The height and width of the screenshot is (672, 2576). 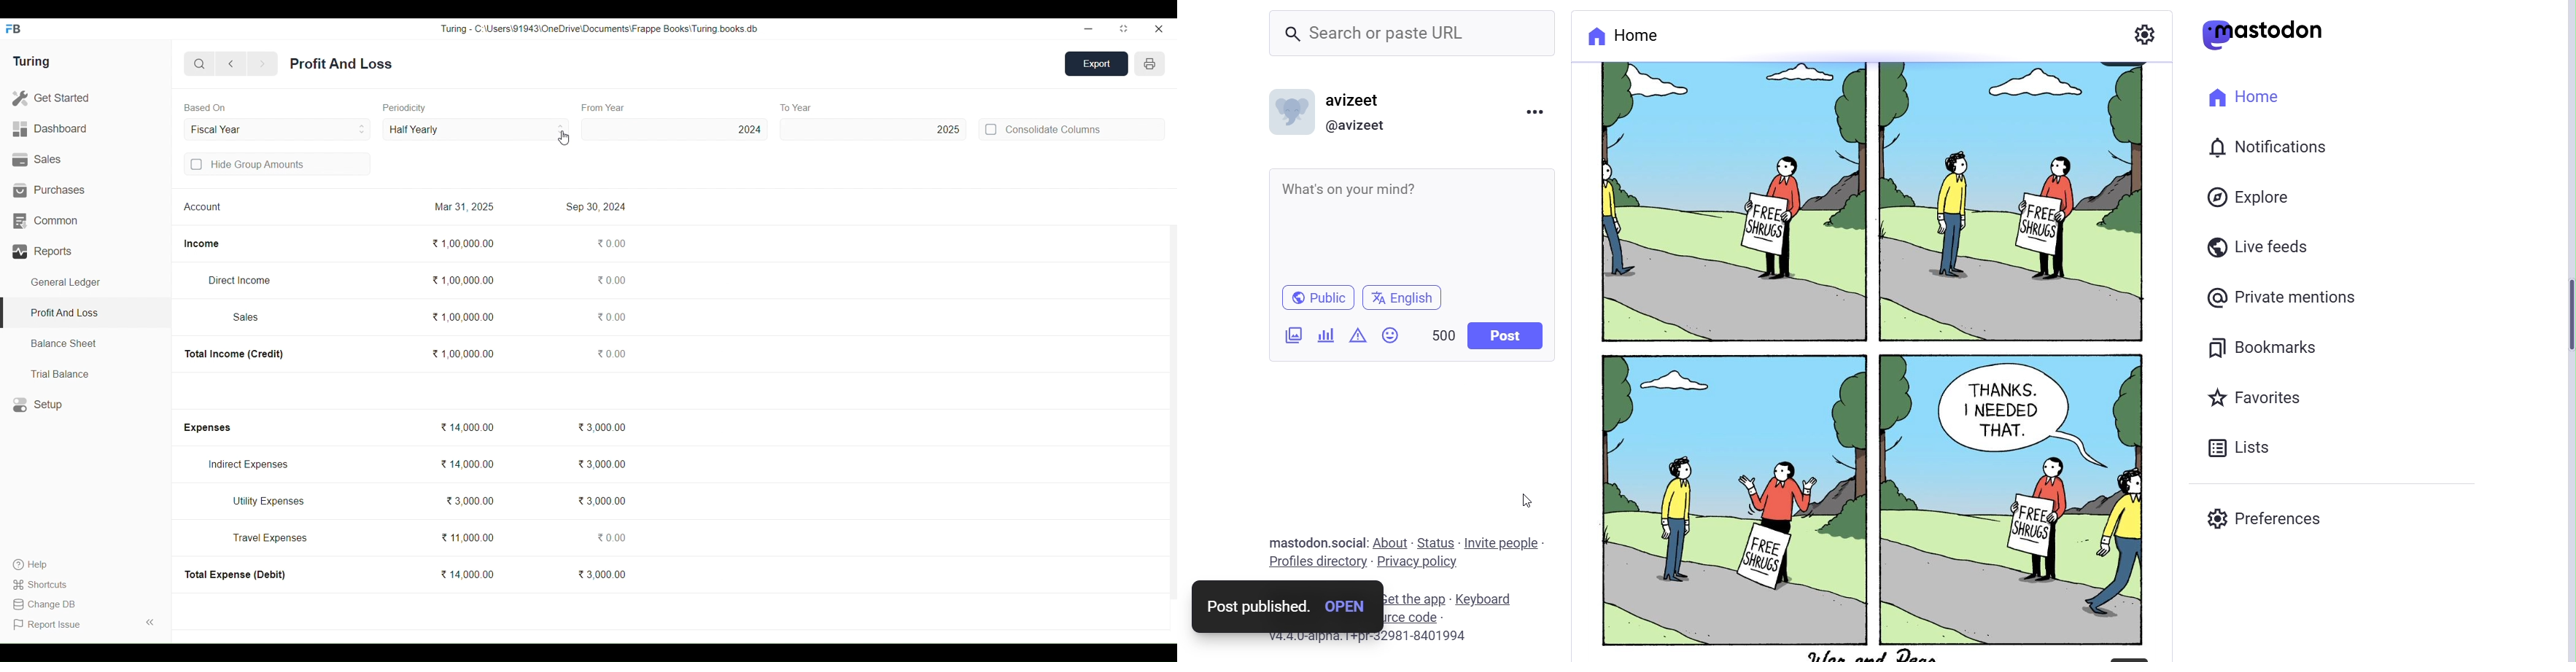 I want to click on Account, so click(x=203, y=206).